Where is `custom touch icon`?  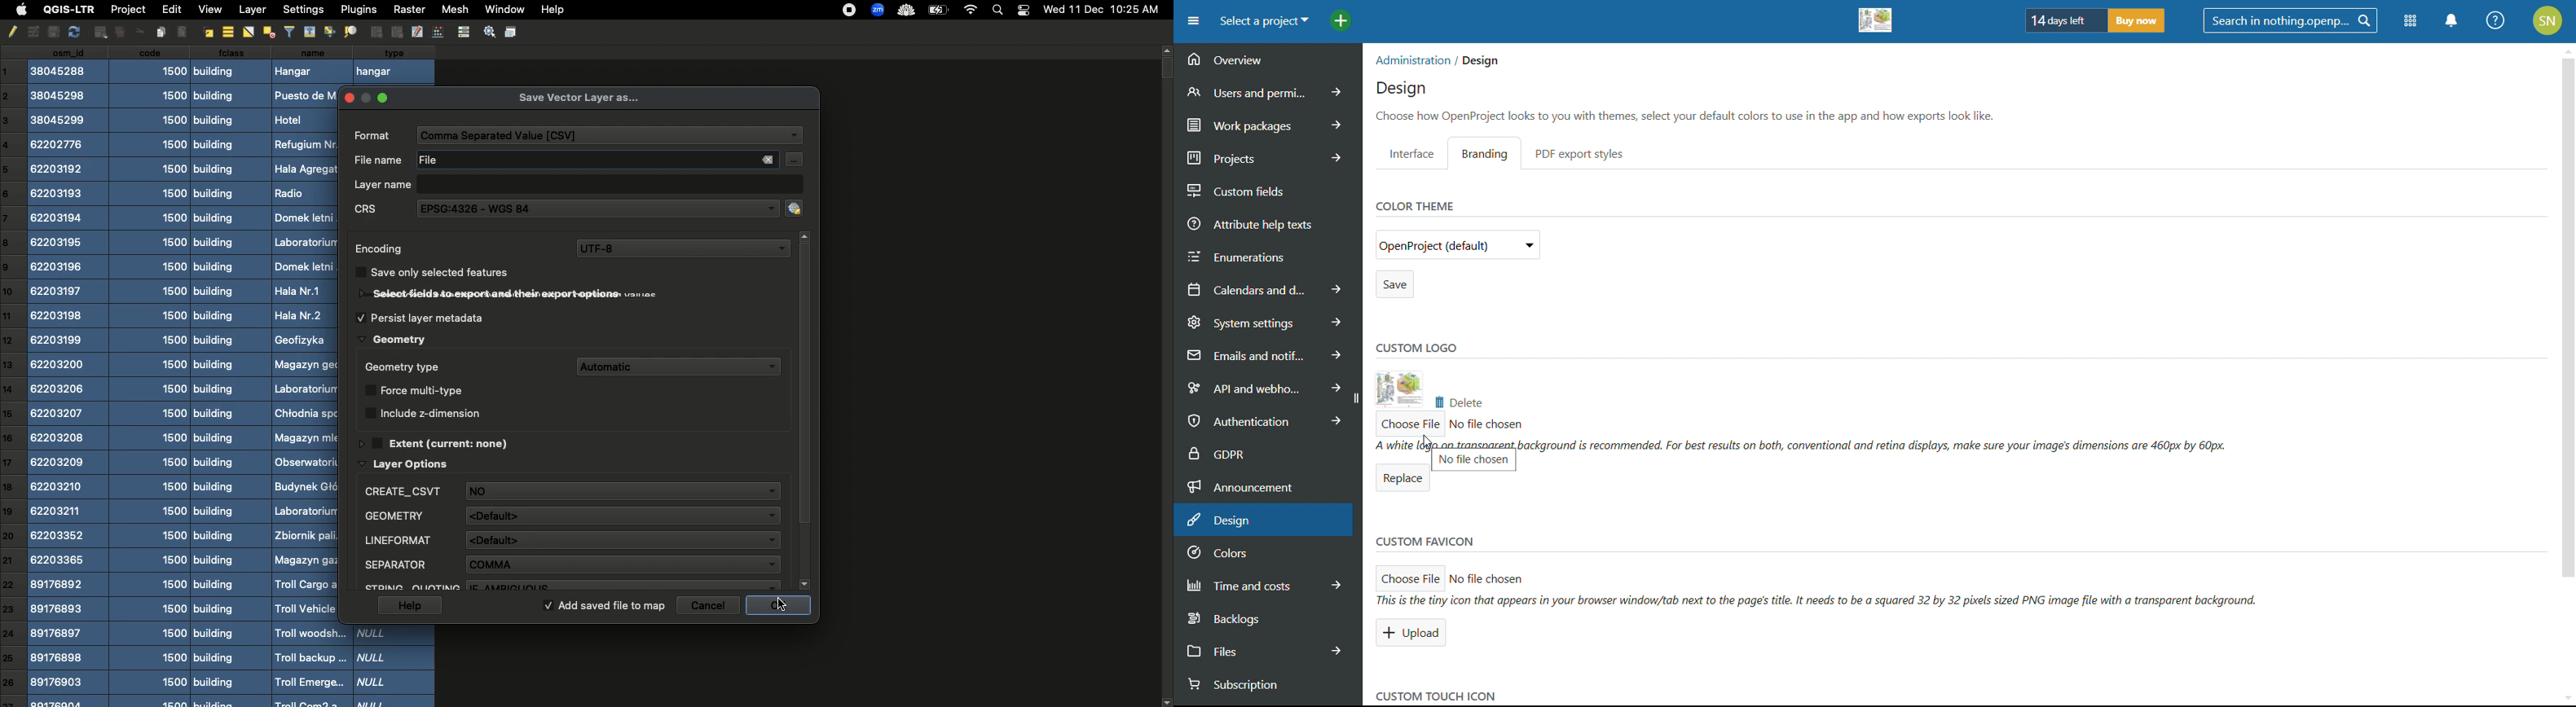
custom touch icon is located at coordinates (1434, 696).